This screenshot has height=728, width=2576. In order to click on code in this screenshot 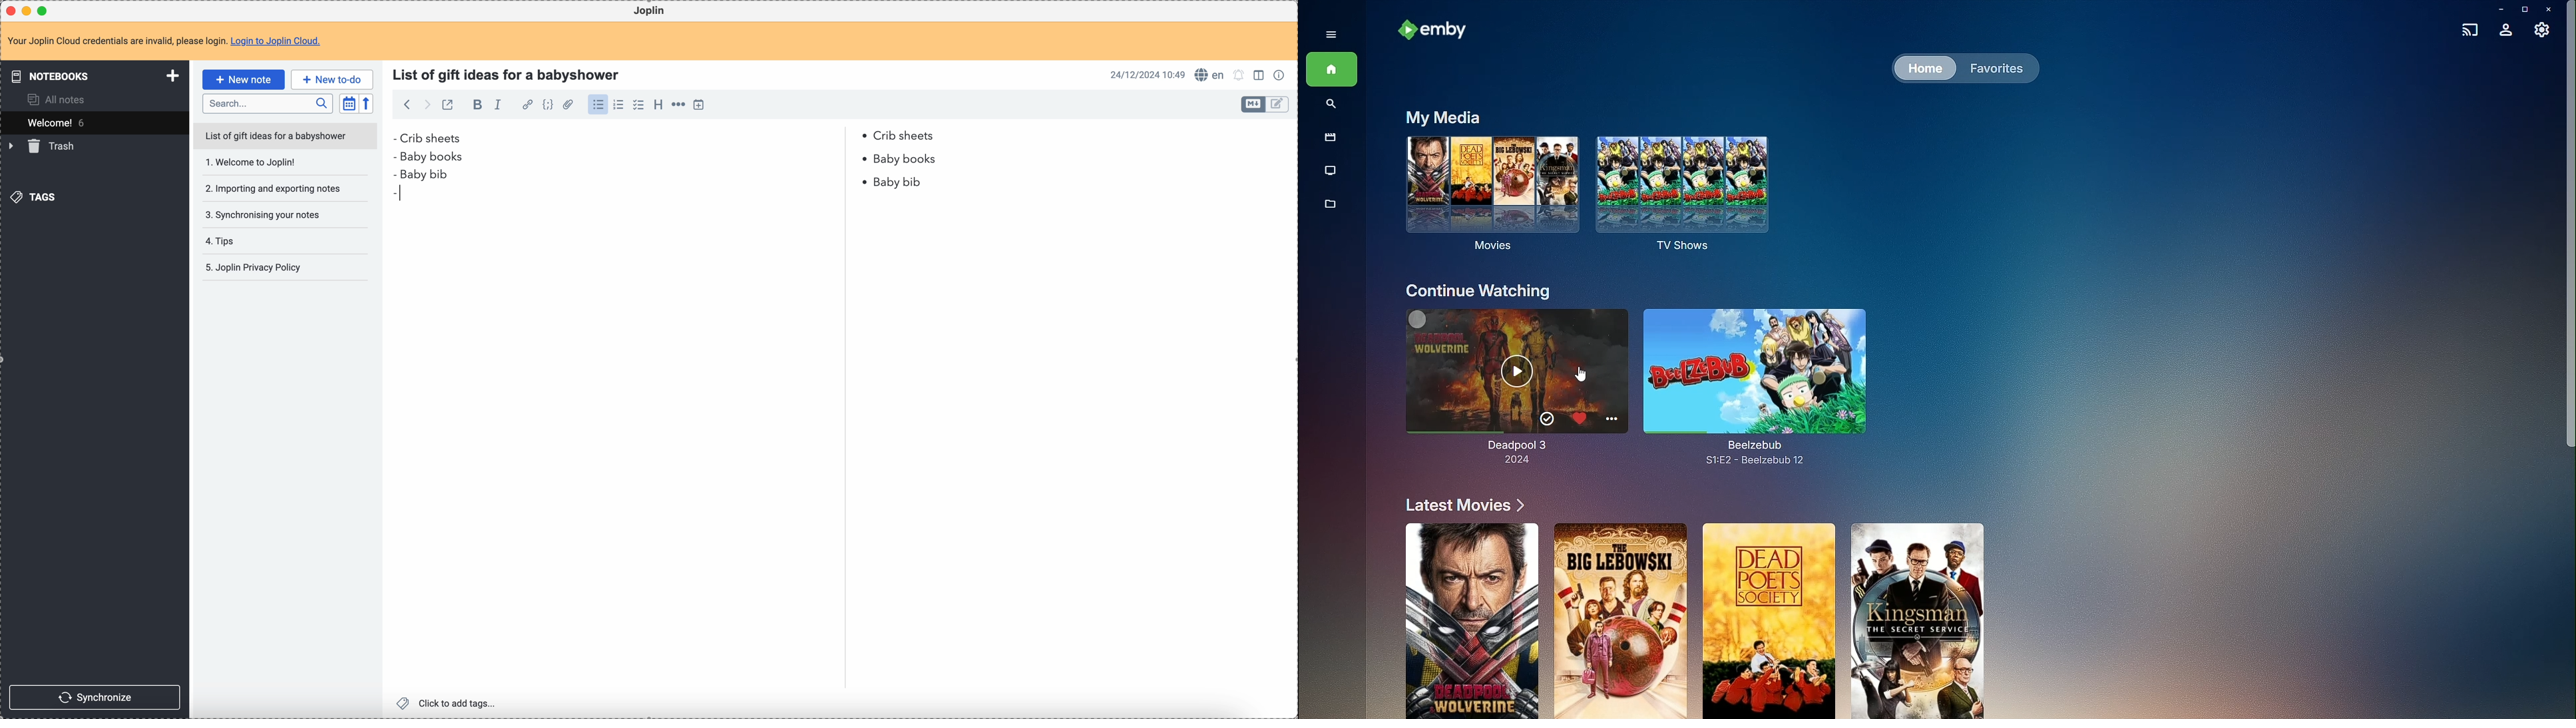, I will do `click(550, 105)`.